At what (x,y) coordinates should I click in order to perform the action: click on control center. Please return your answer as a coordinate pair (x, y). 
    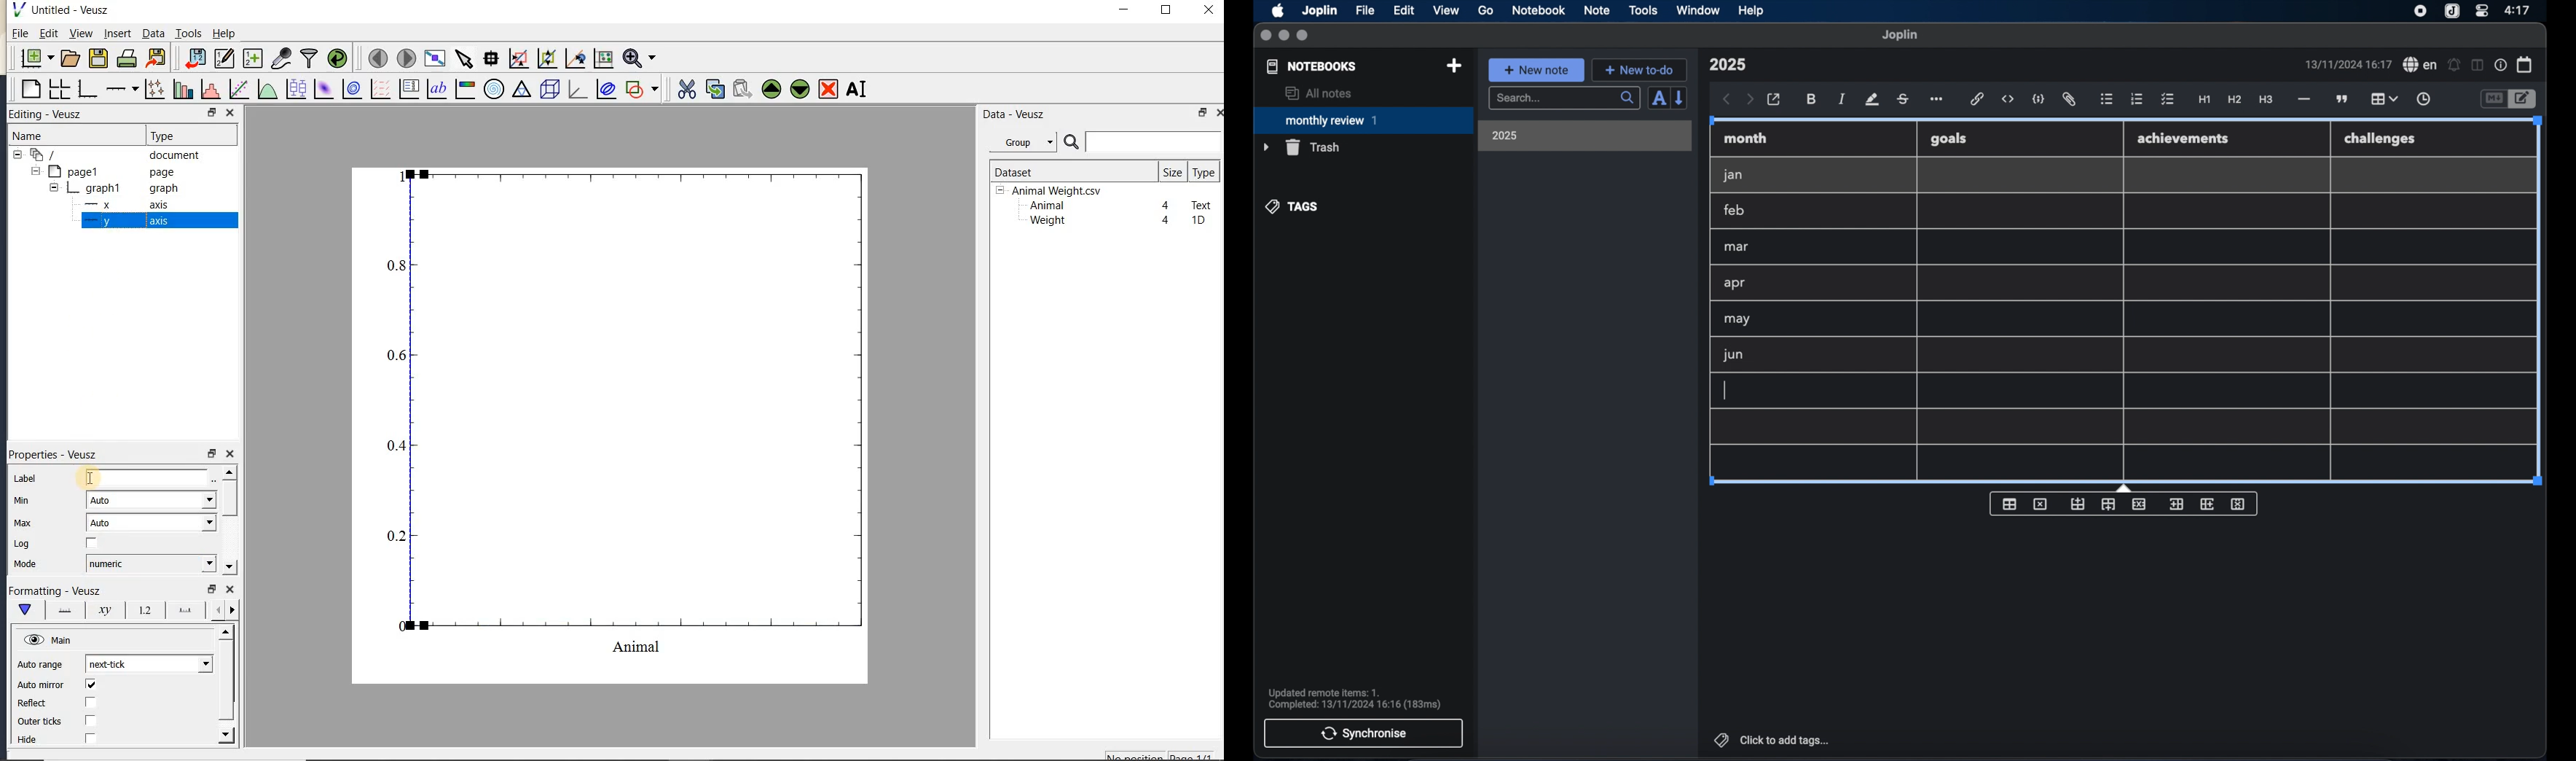
    Looking at the image, I should click on (2481, 10).